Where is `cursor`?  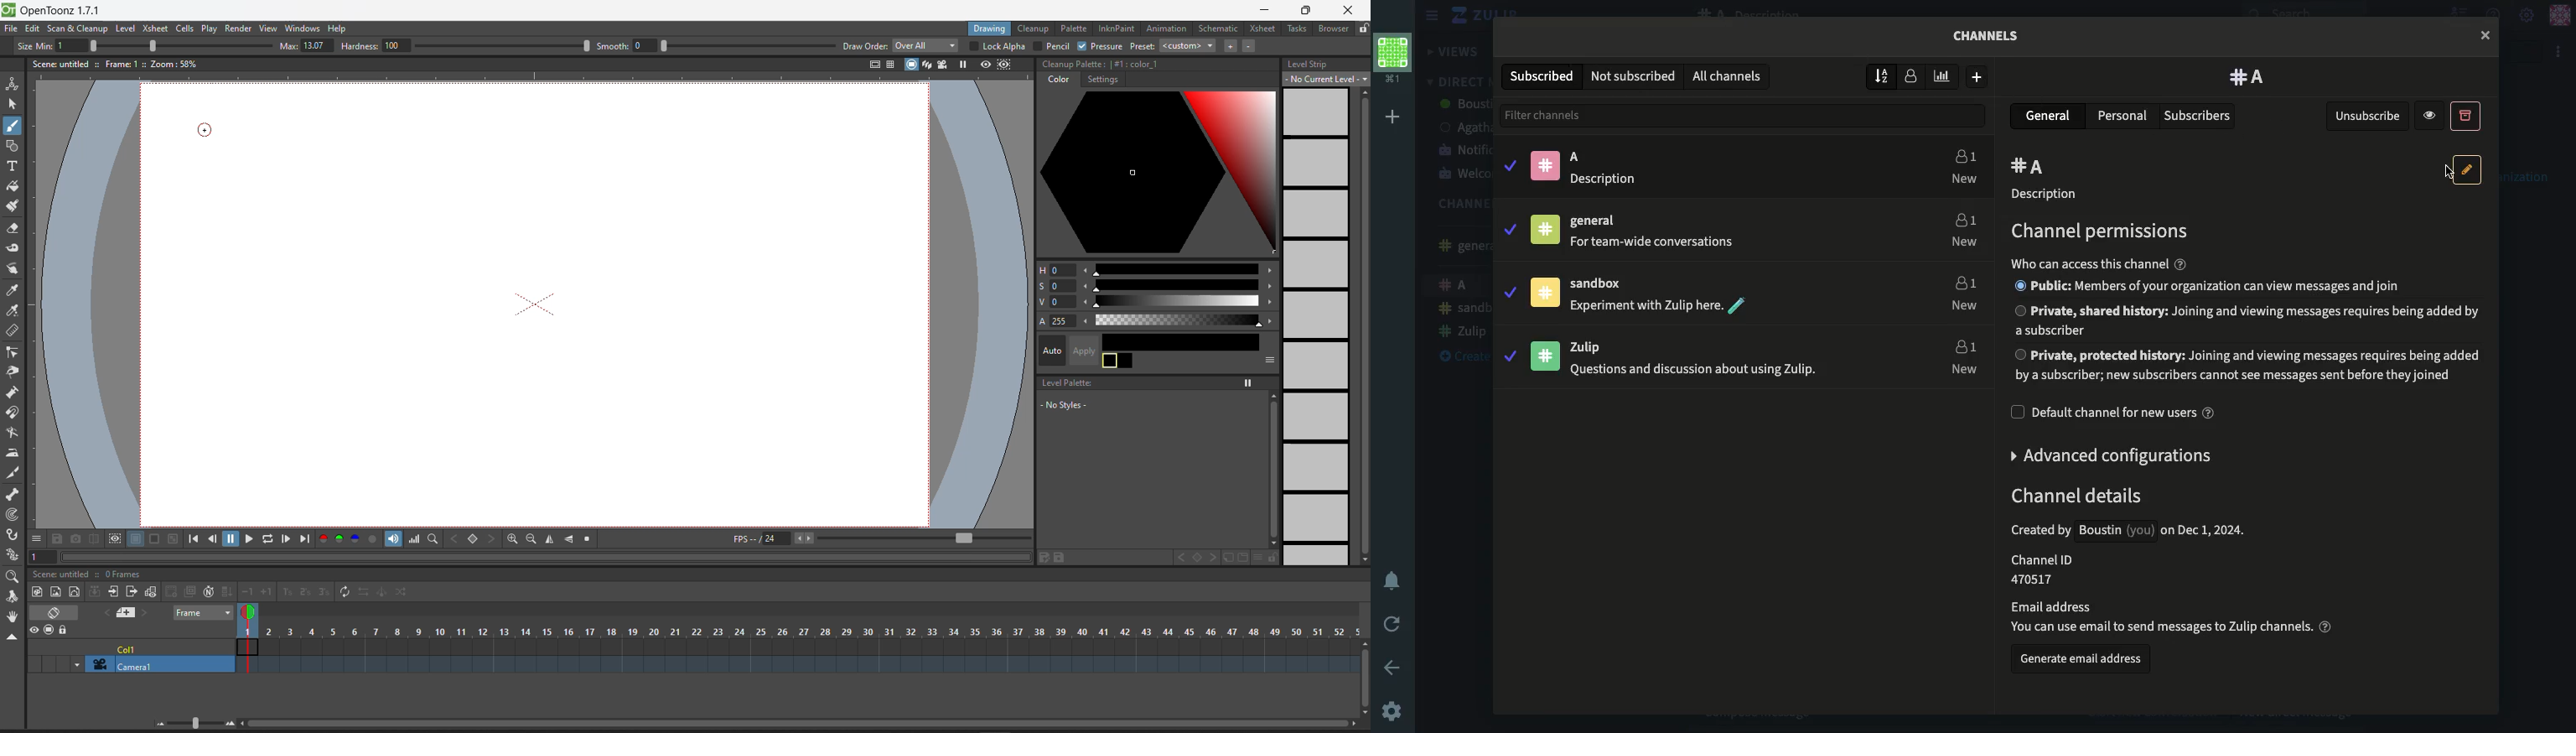 cursor is located at coordinates (2448, 172).